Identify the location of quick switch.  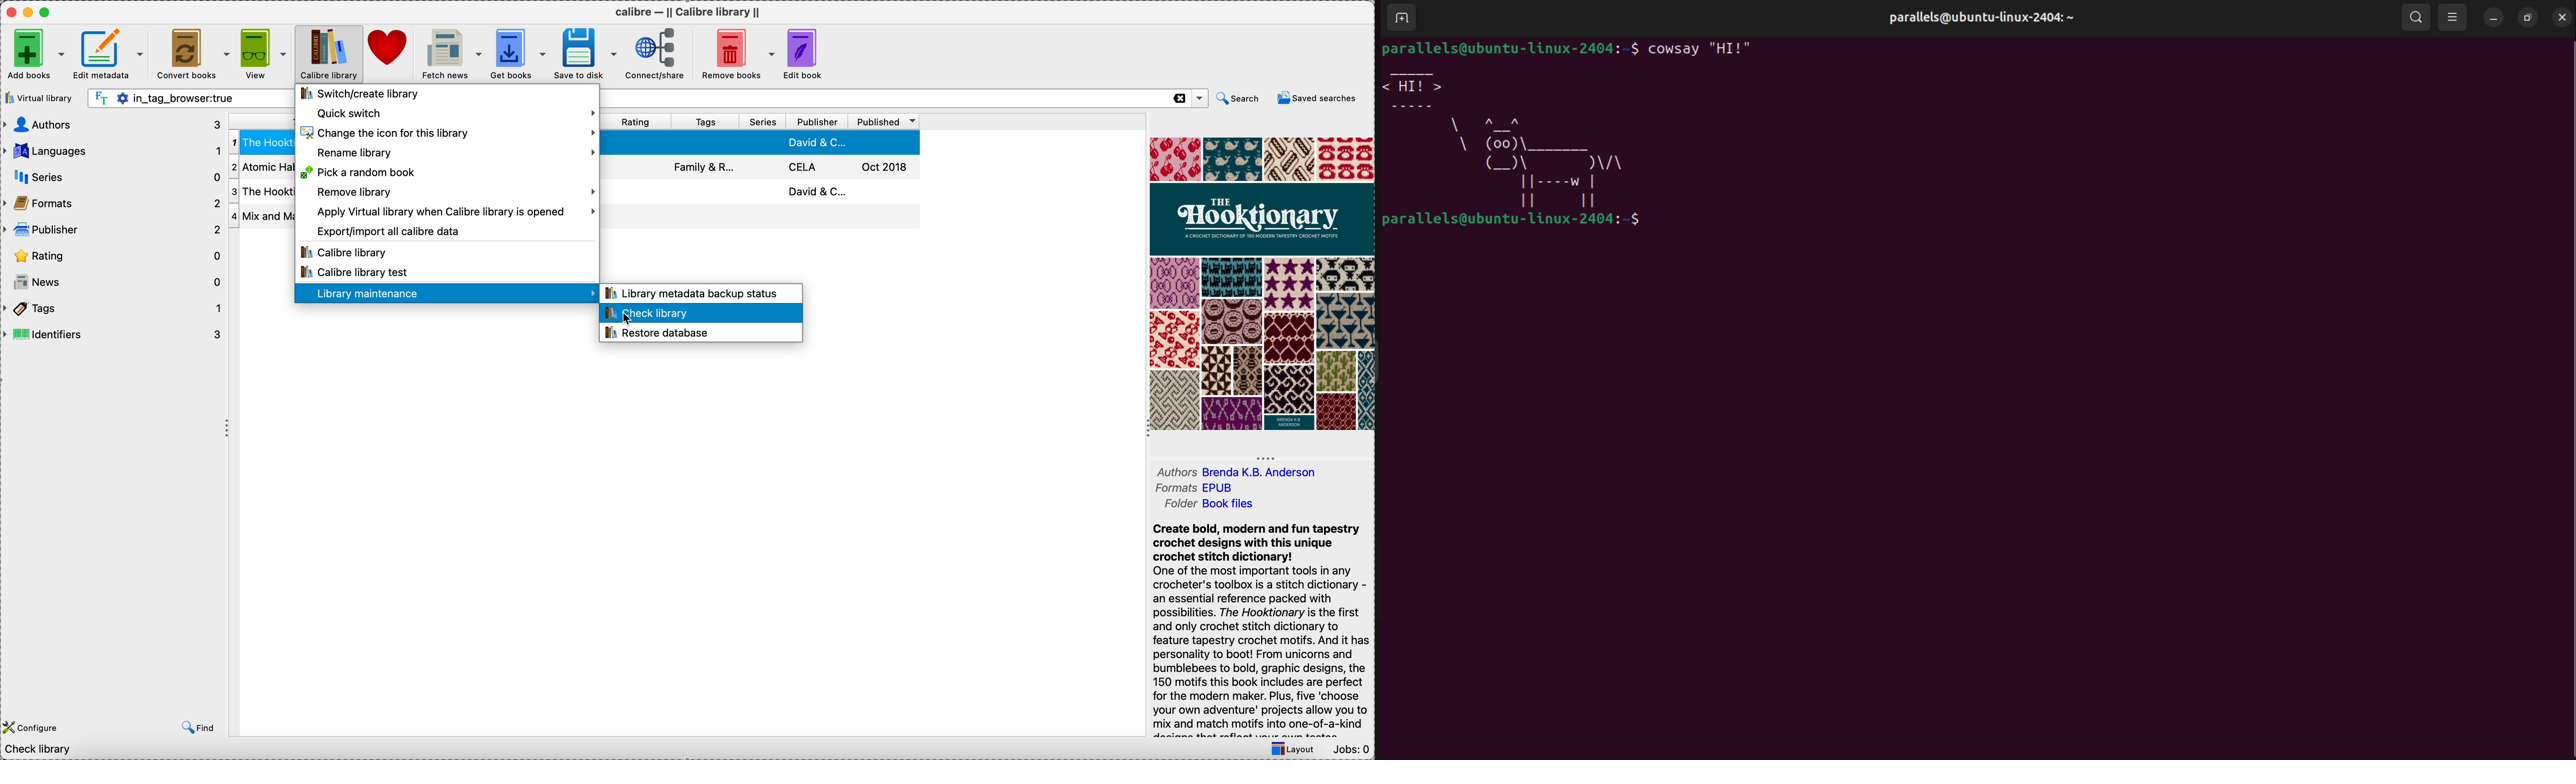
(453, 114).